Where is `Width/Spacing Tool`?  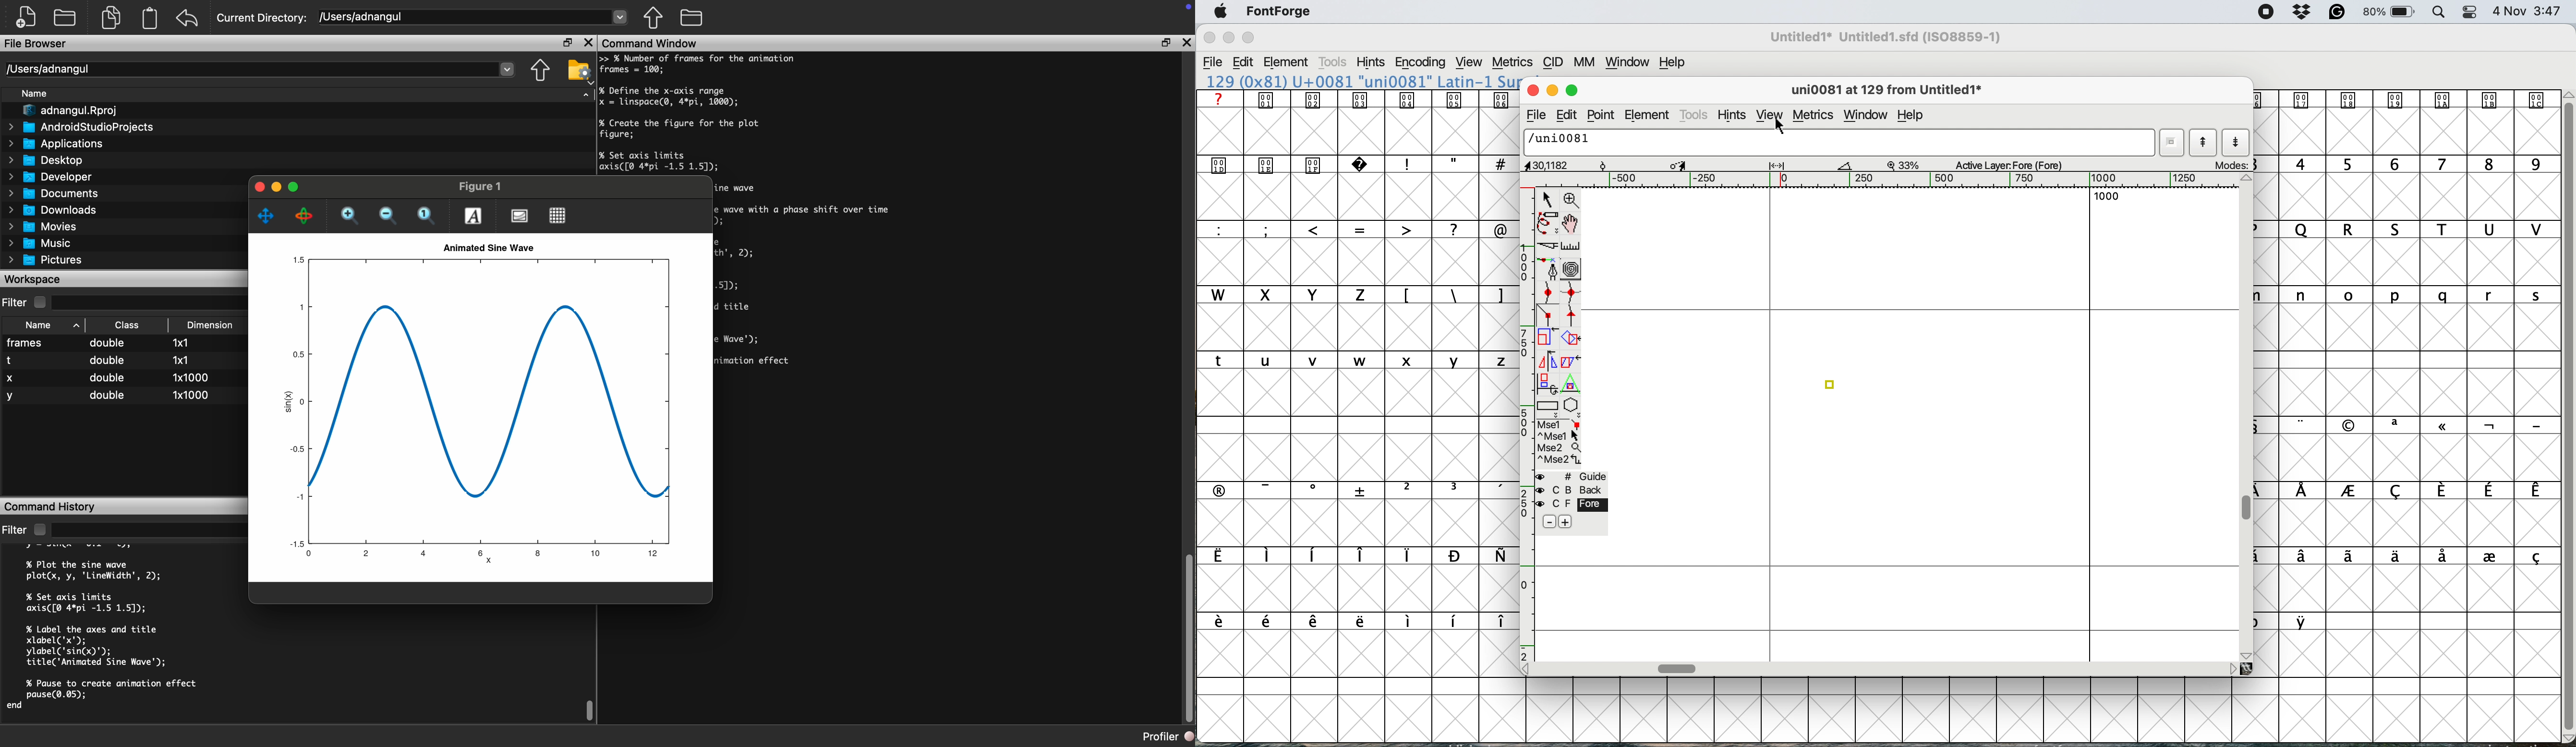
Width/Spacing Tool is located at coordinates (1777, 165).